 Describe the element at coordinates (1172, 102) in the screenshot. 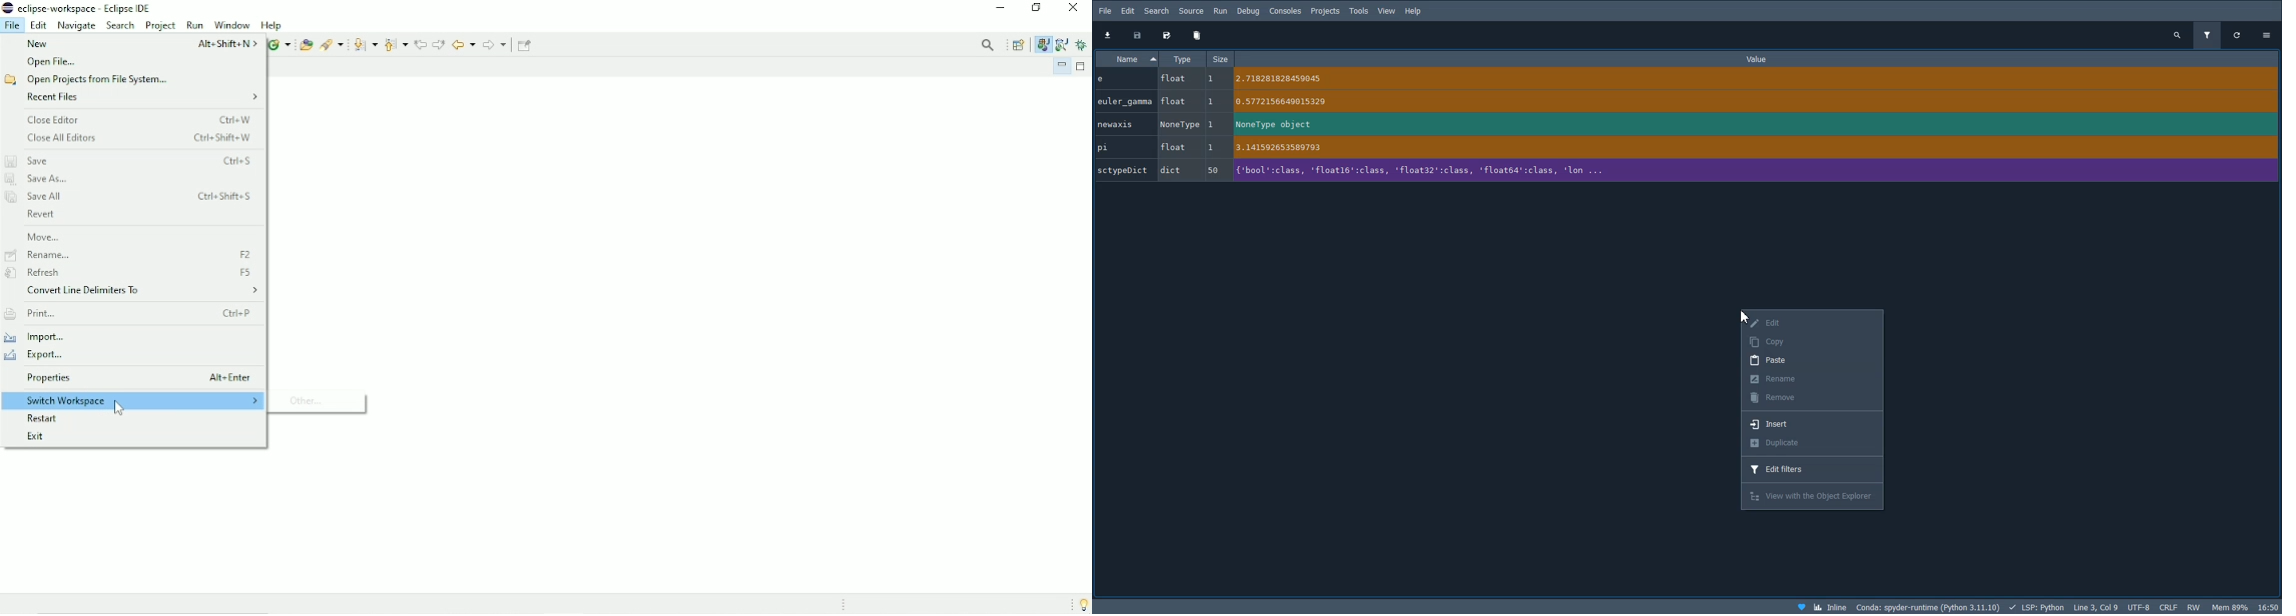

I see `float` at that location.